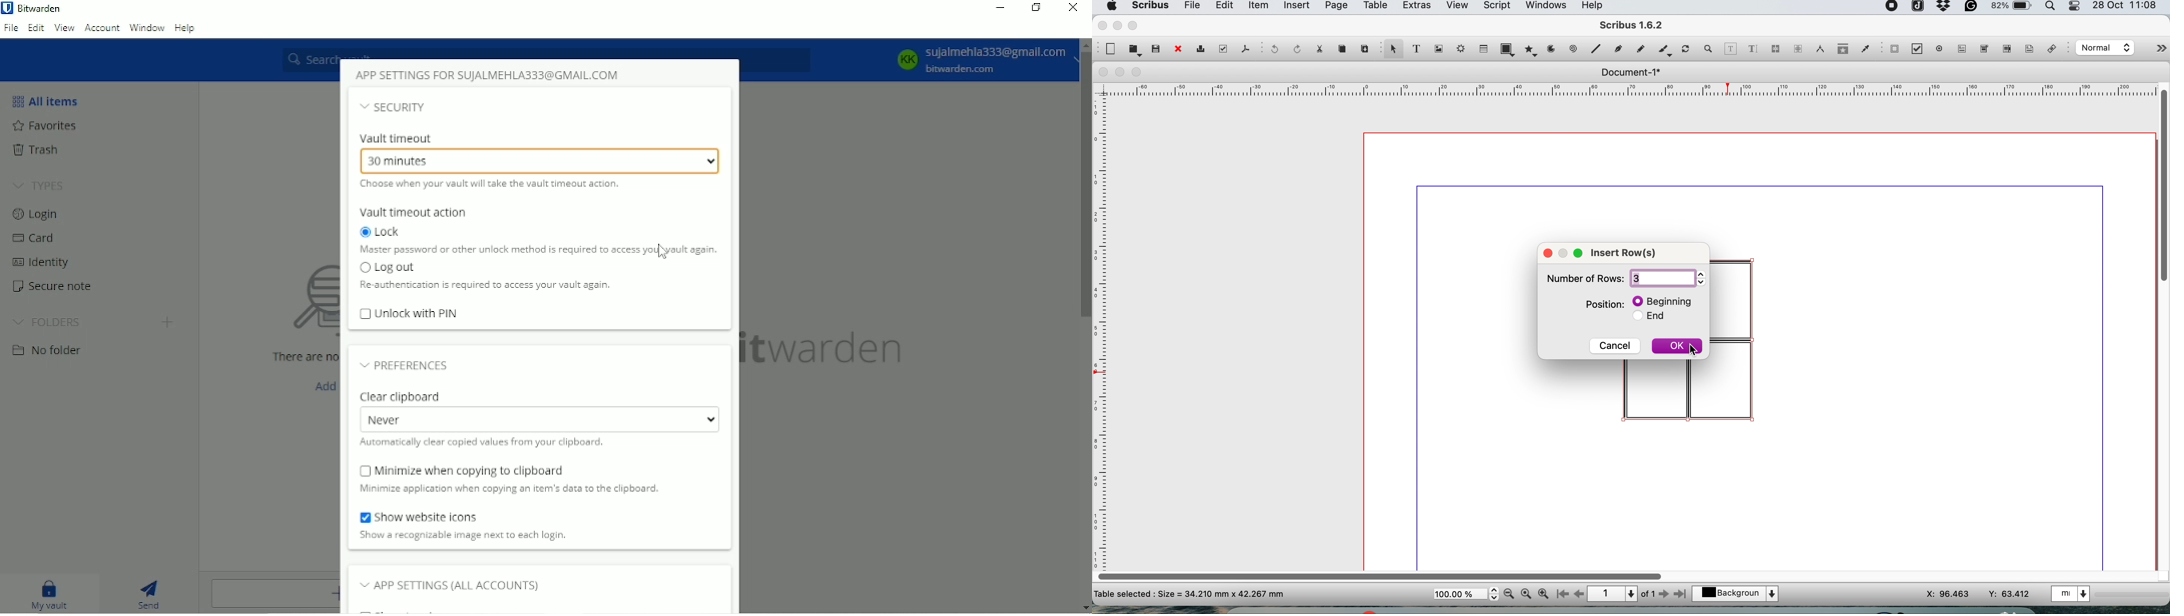  Describe the element at coordinates (1363, 48) in the screenshot. I see `paste` at that location.